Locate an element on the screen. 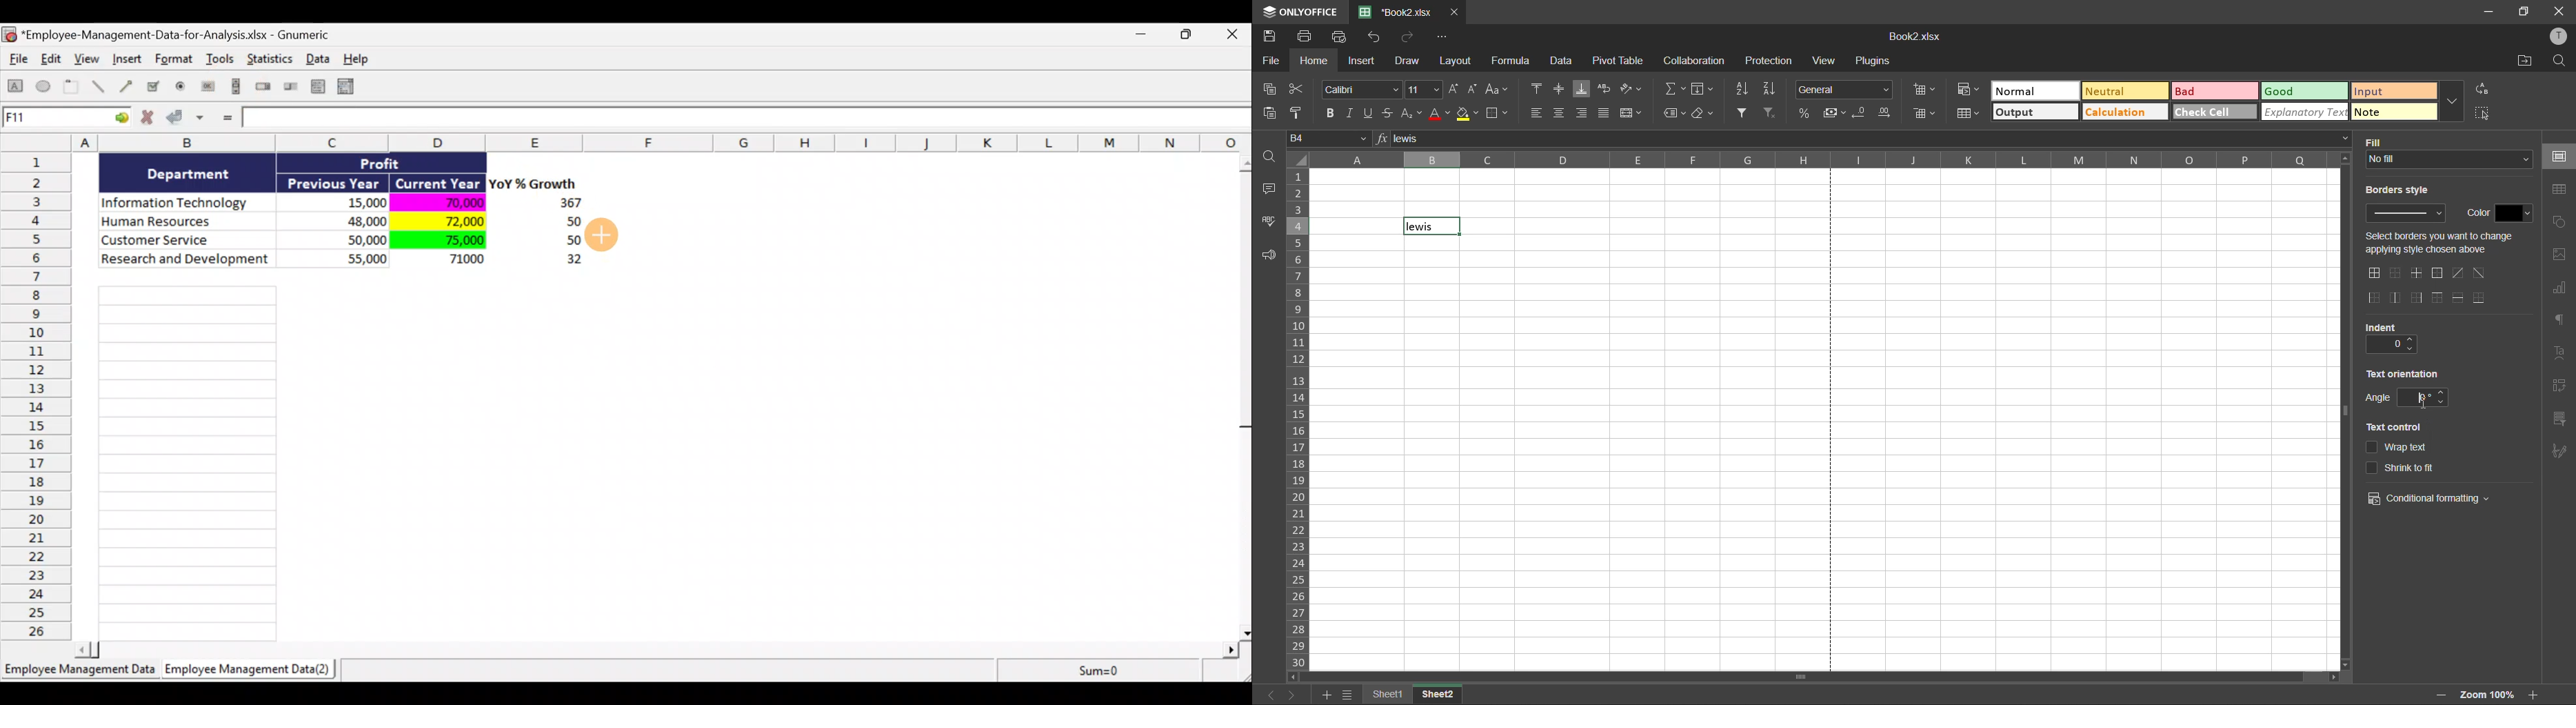  merge and center is located at coordinates (1634, 113).